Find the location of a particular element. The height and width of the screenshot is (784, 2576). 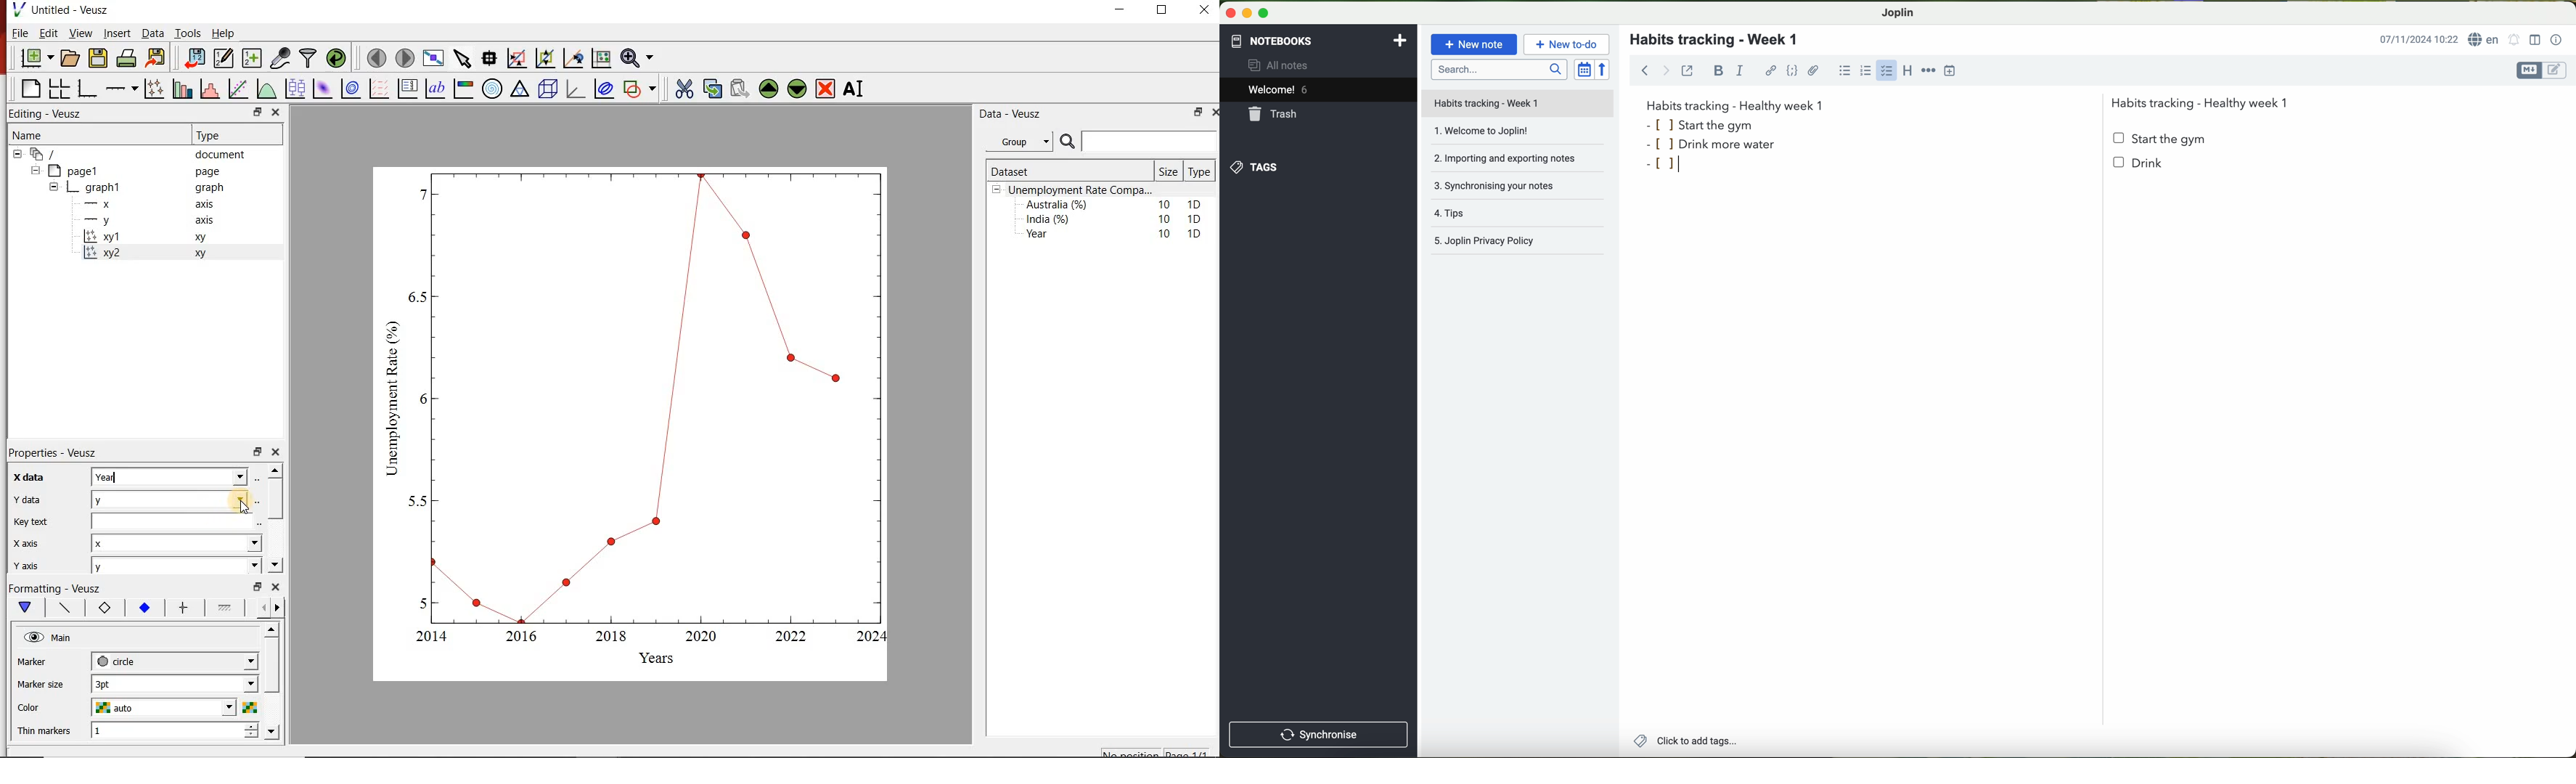

view plot on full screen is located at coordinates (435, 57).